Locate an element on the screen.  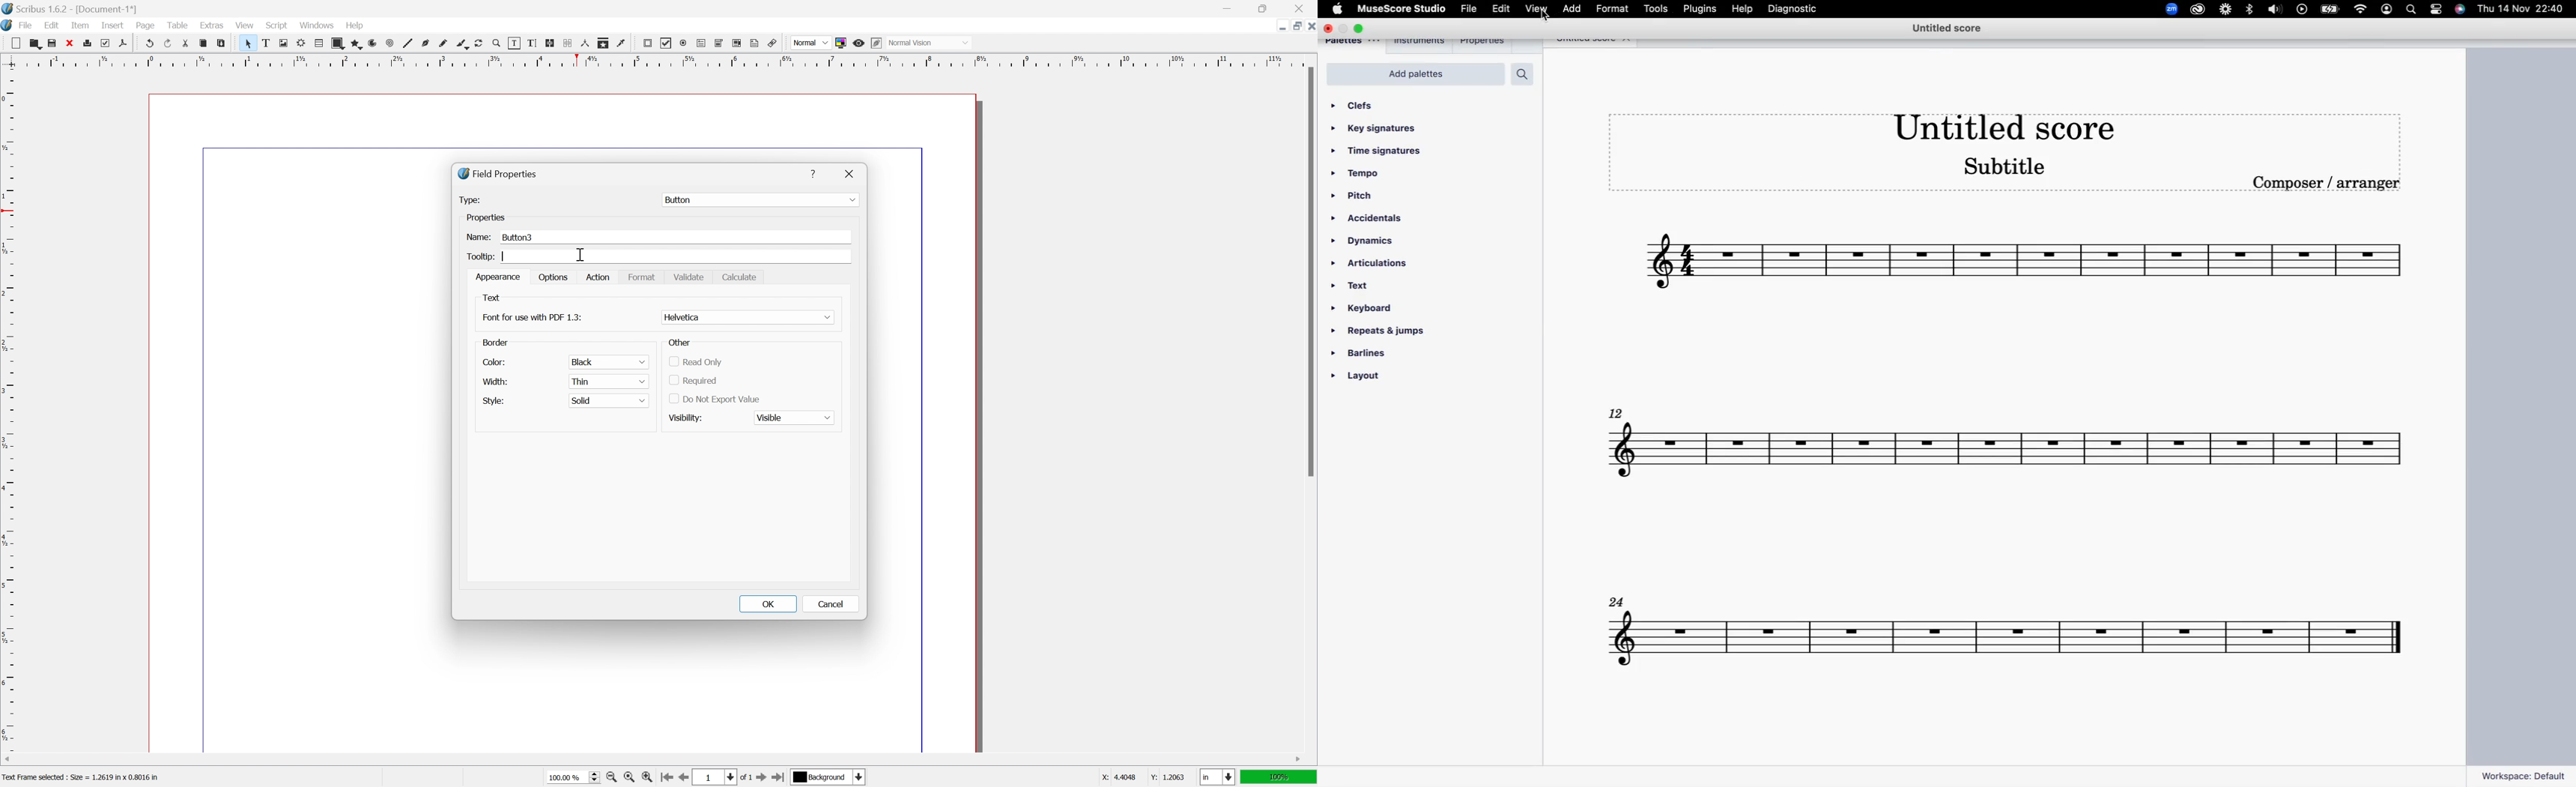
bluetooth is located at coordinates (2249, 10).